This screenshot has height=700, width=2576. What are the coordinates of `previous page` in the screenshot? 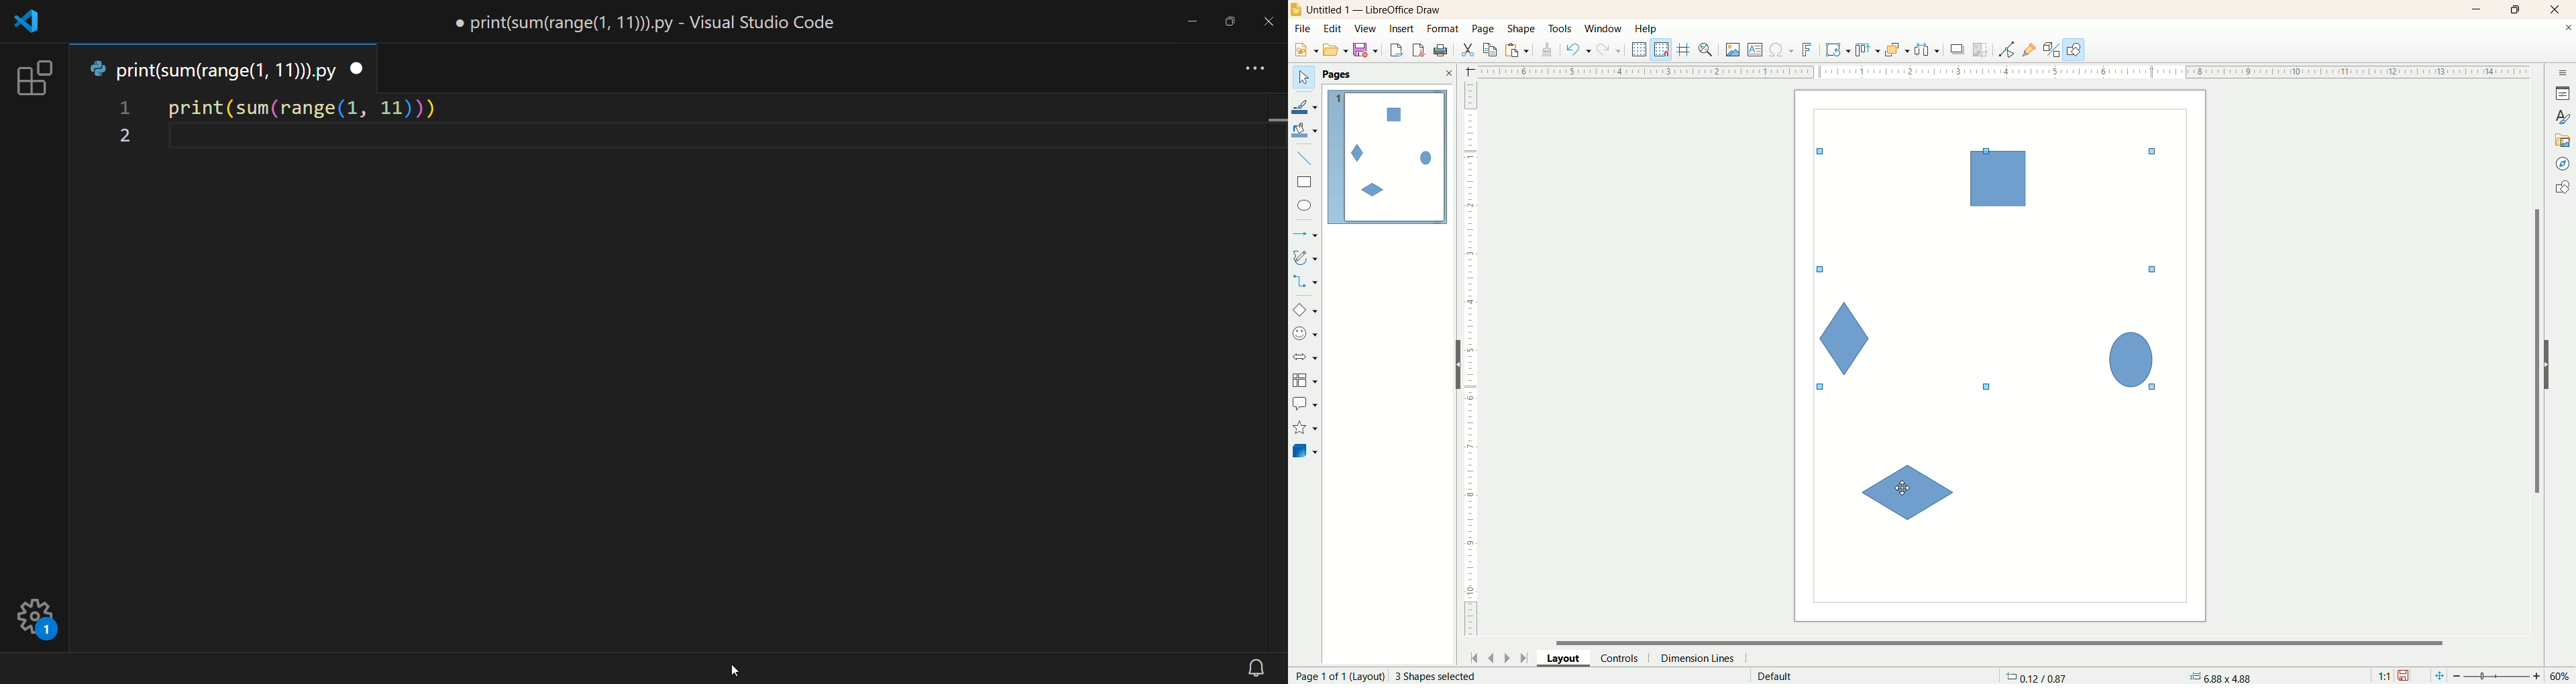 It's located at (1490, 657).